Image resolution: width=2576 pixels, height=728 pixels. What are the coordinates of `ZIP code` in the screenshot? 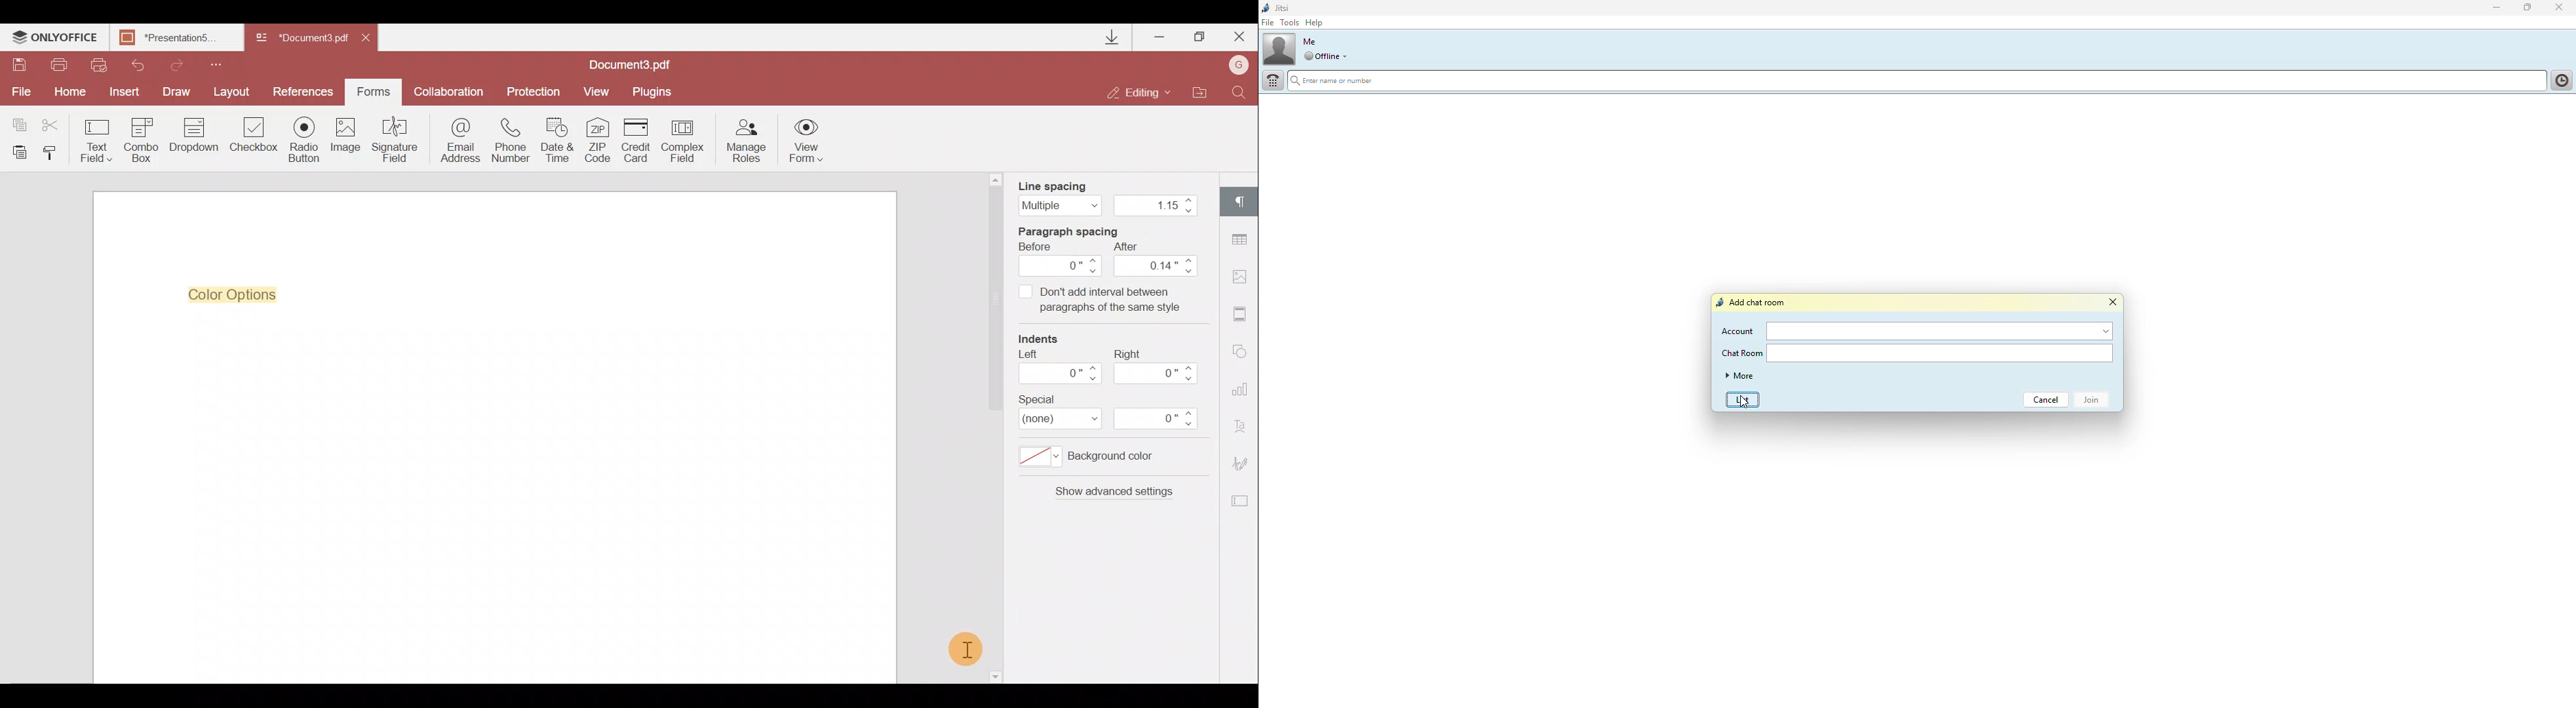 It's located at (601, 140).